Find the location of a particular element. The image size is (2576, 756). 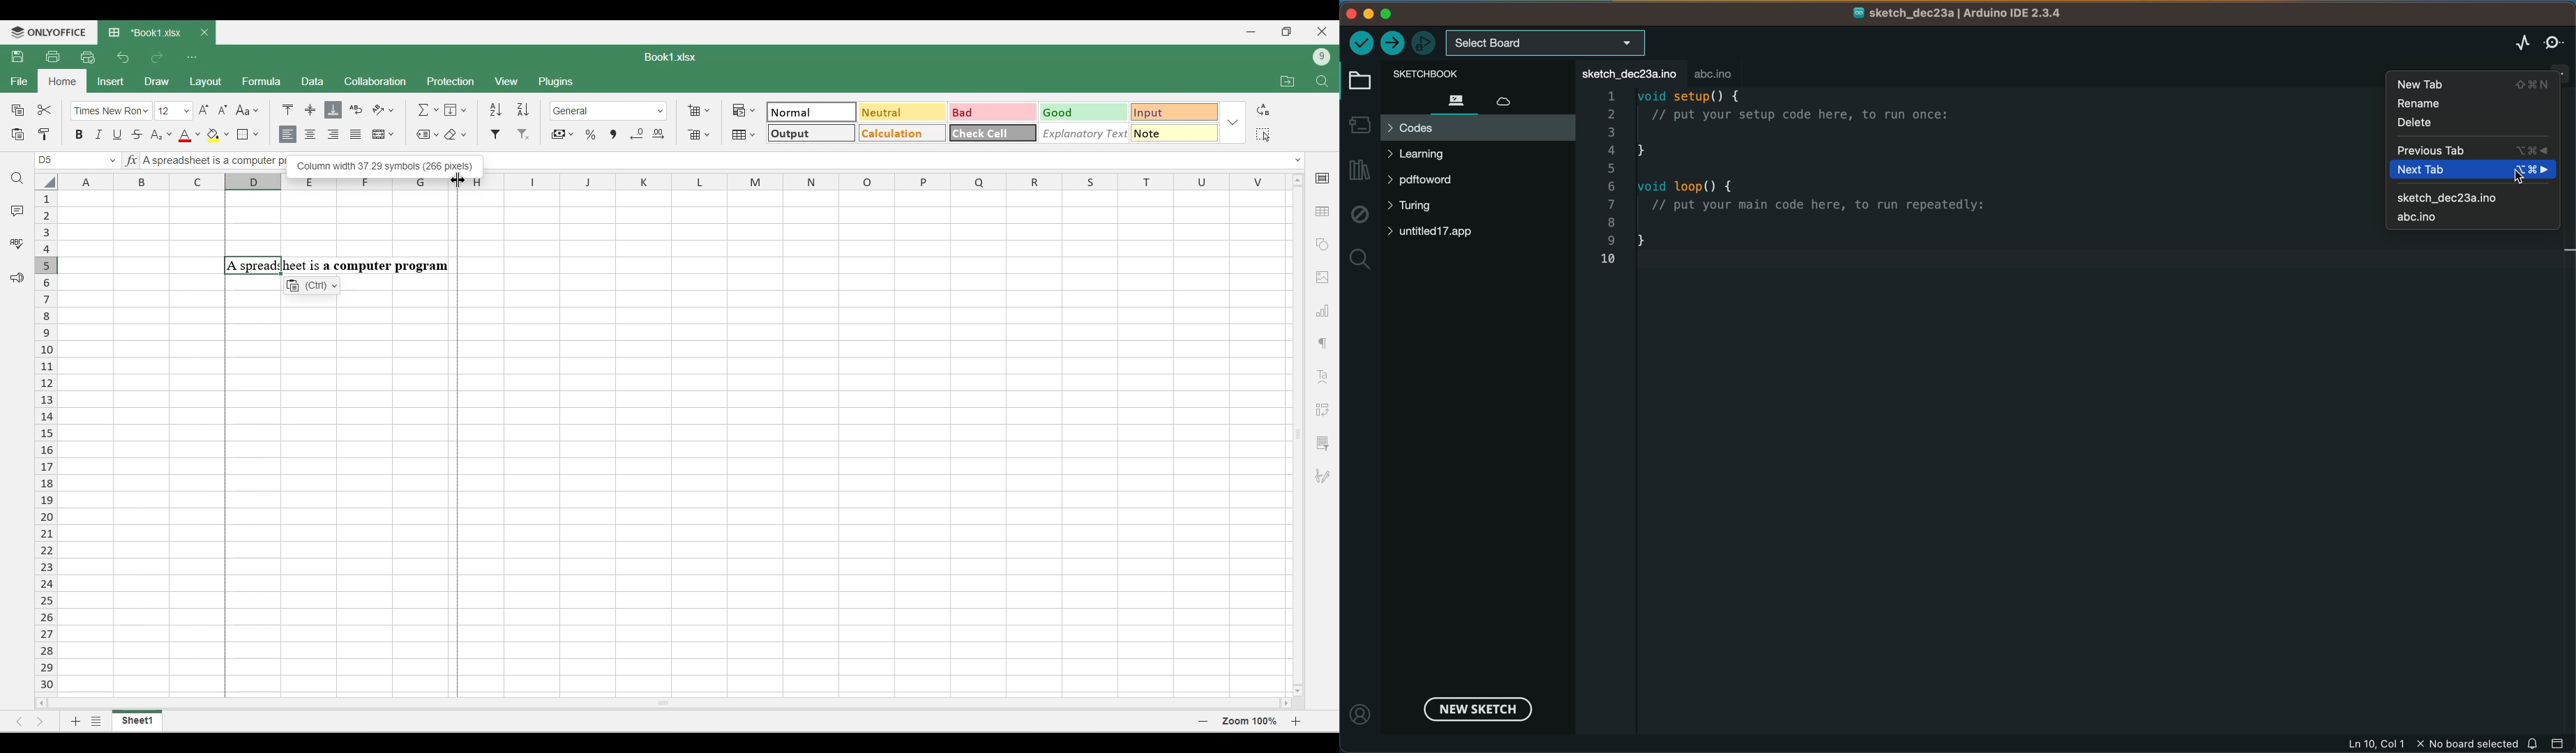

serial monitor is located at coordinates (2554, 40).